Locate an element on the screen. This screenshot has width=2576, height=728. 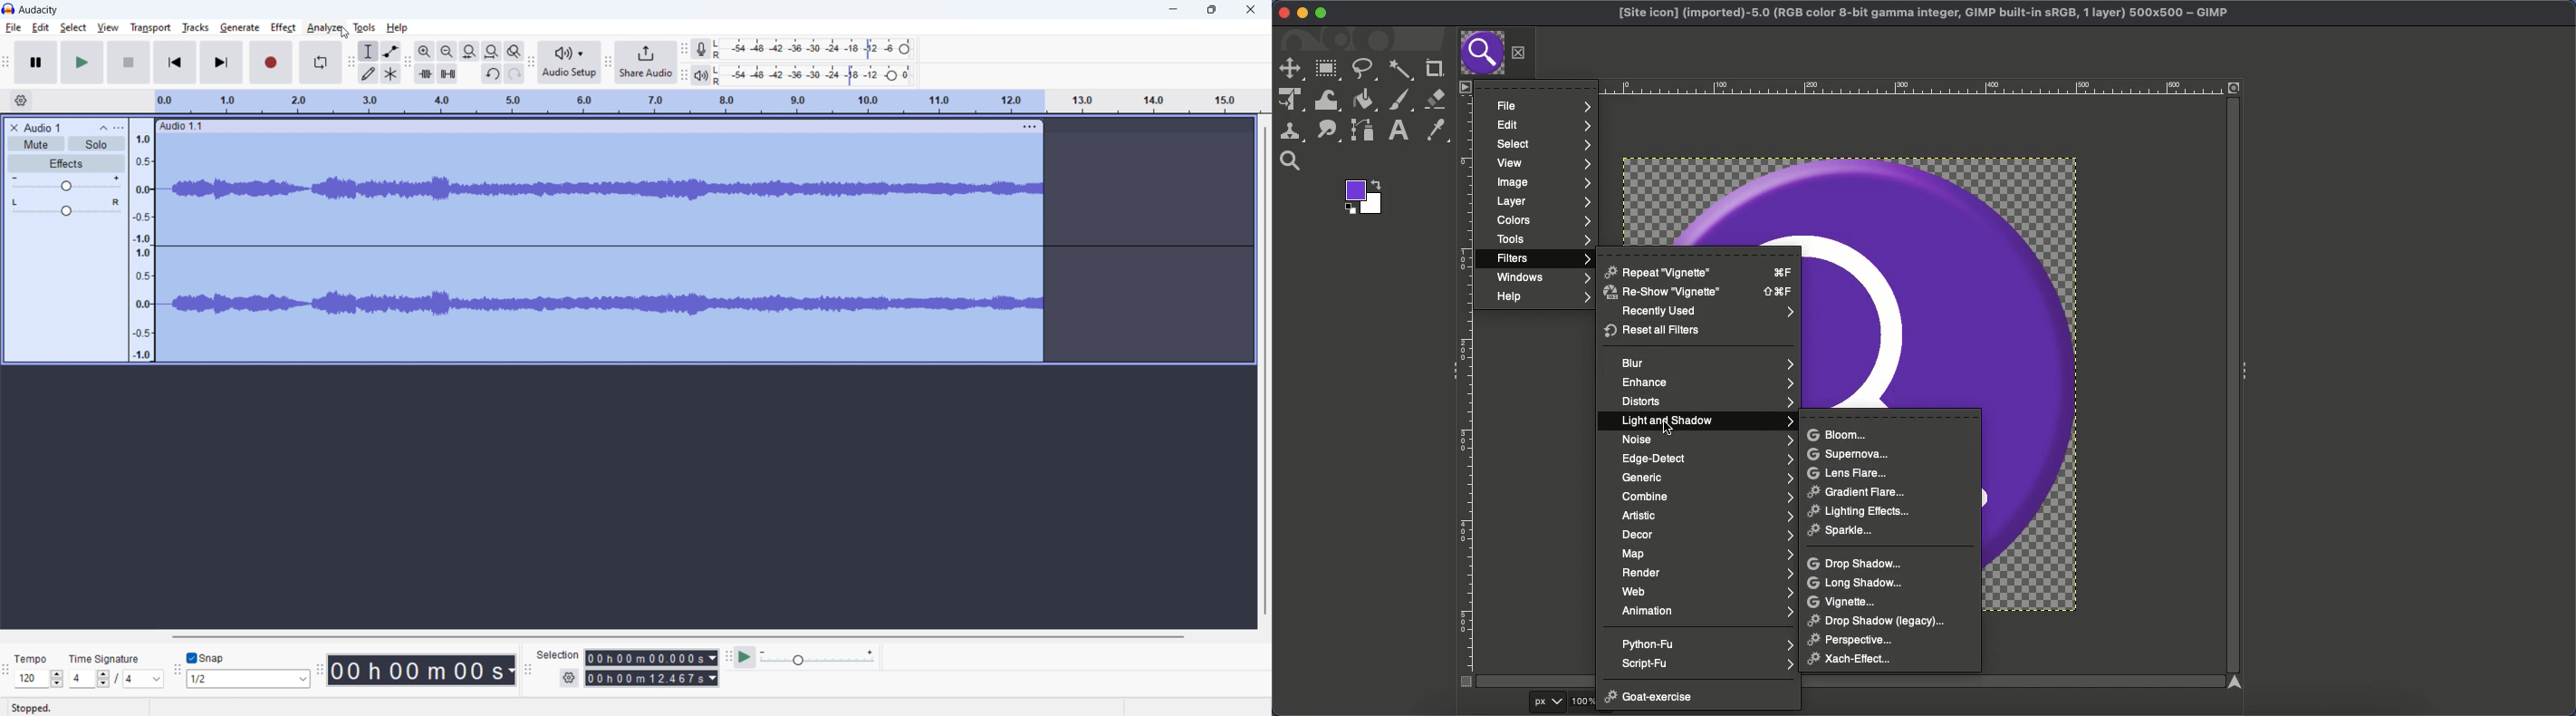
end time is located at coordinates (651, 678).